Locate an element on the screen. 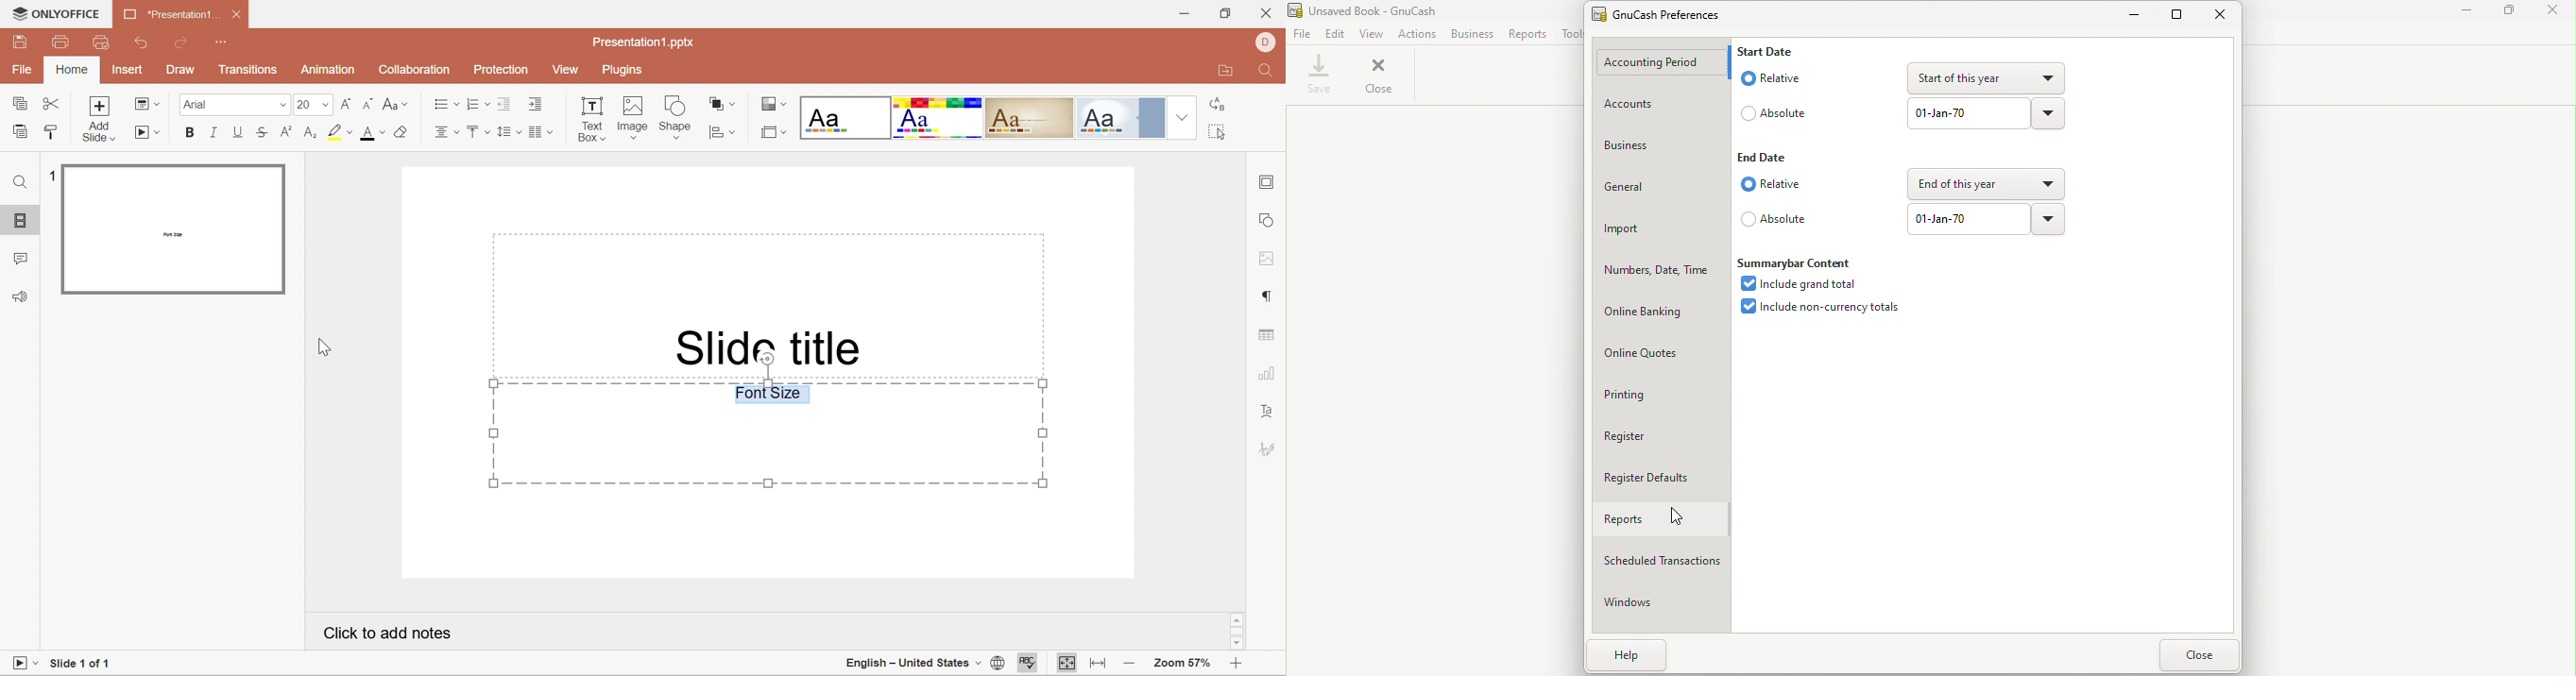 This screenshot has width=2576, height=700. Relative is located at coordinates (1780, 183).